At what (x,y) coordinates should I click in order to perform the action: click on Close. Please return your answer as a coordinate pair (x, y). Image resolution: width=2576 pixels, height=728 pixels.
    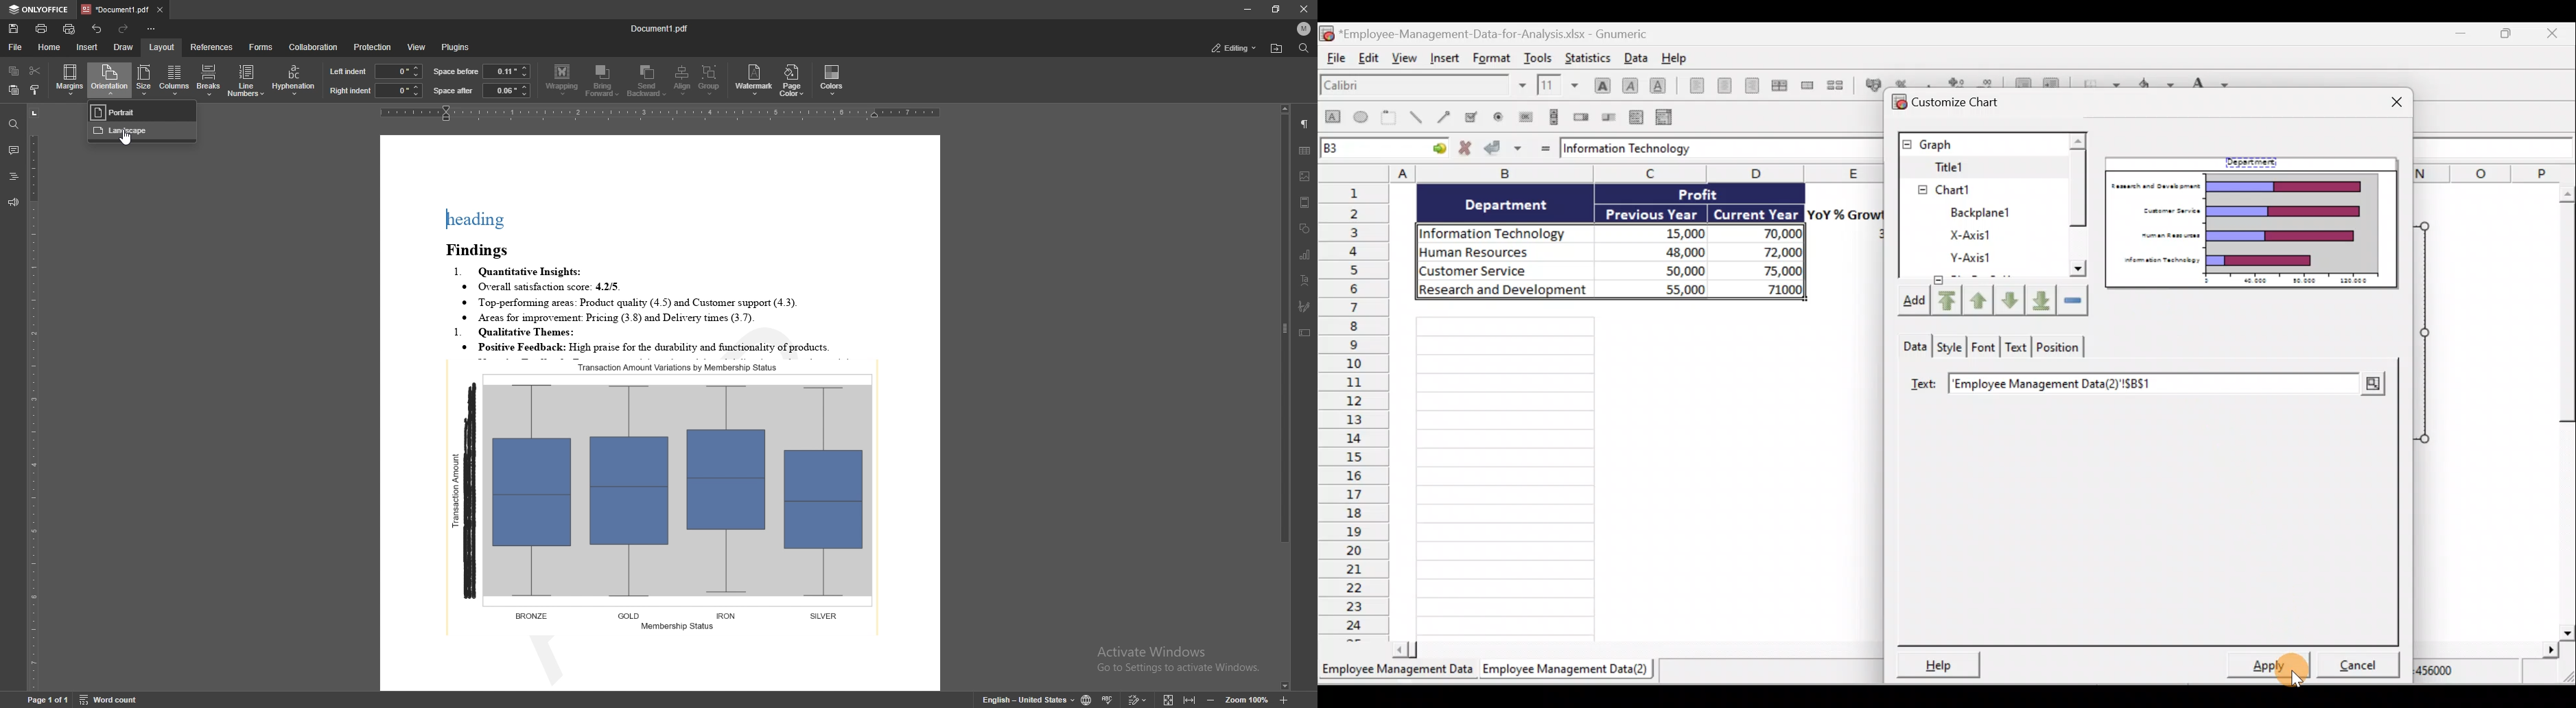
    Looking at the image, I should click on (2561, 33).